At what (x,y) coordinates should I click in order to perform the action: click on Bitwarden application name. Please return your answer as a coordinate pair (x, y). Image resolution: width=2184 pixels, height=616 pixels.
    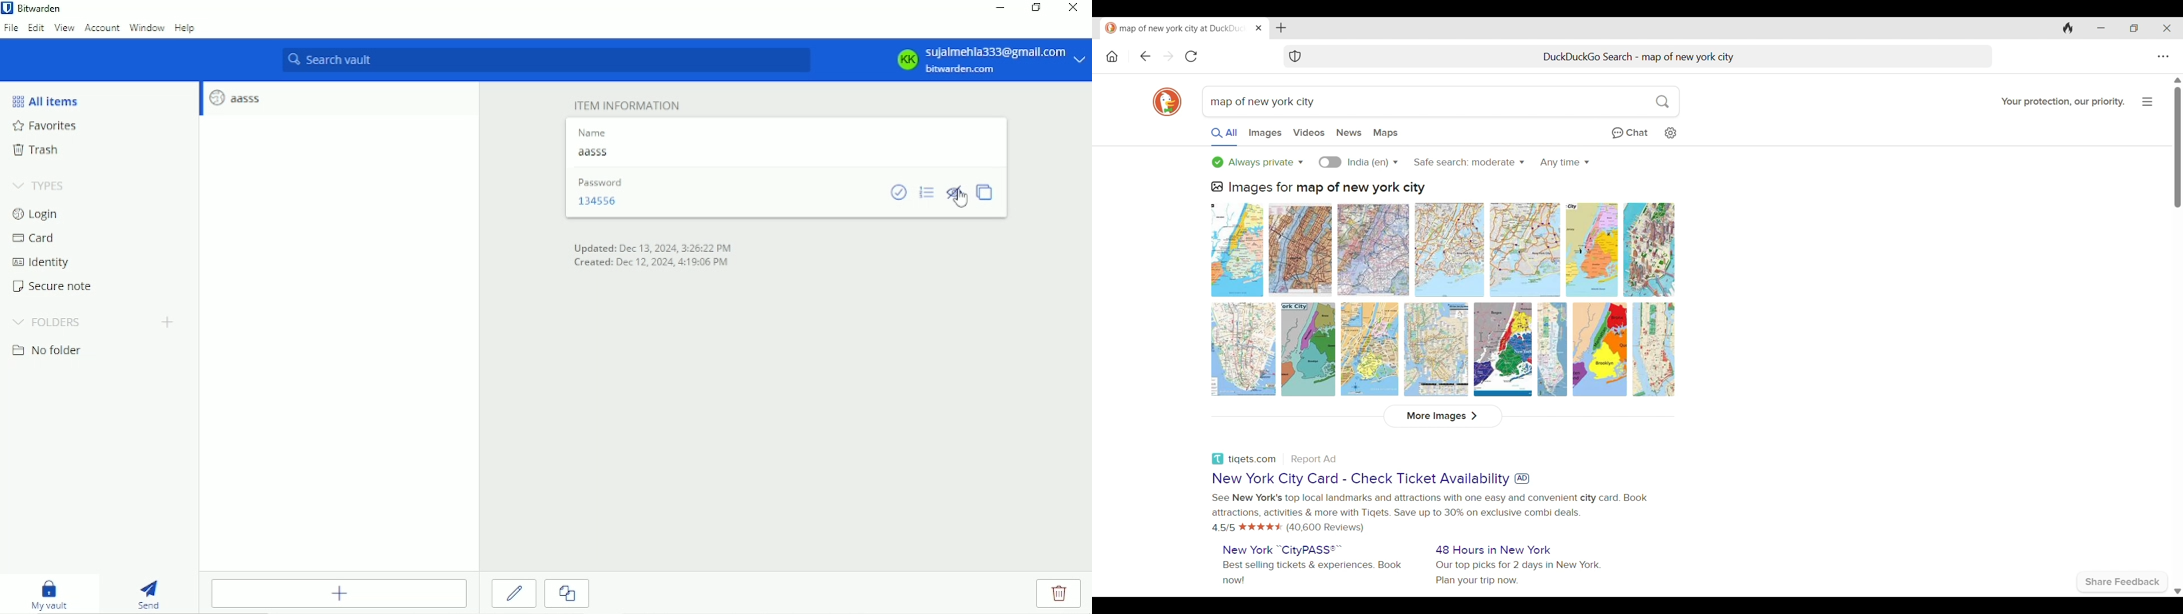
    Looking at the image, I should click on (42, 9).